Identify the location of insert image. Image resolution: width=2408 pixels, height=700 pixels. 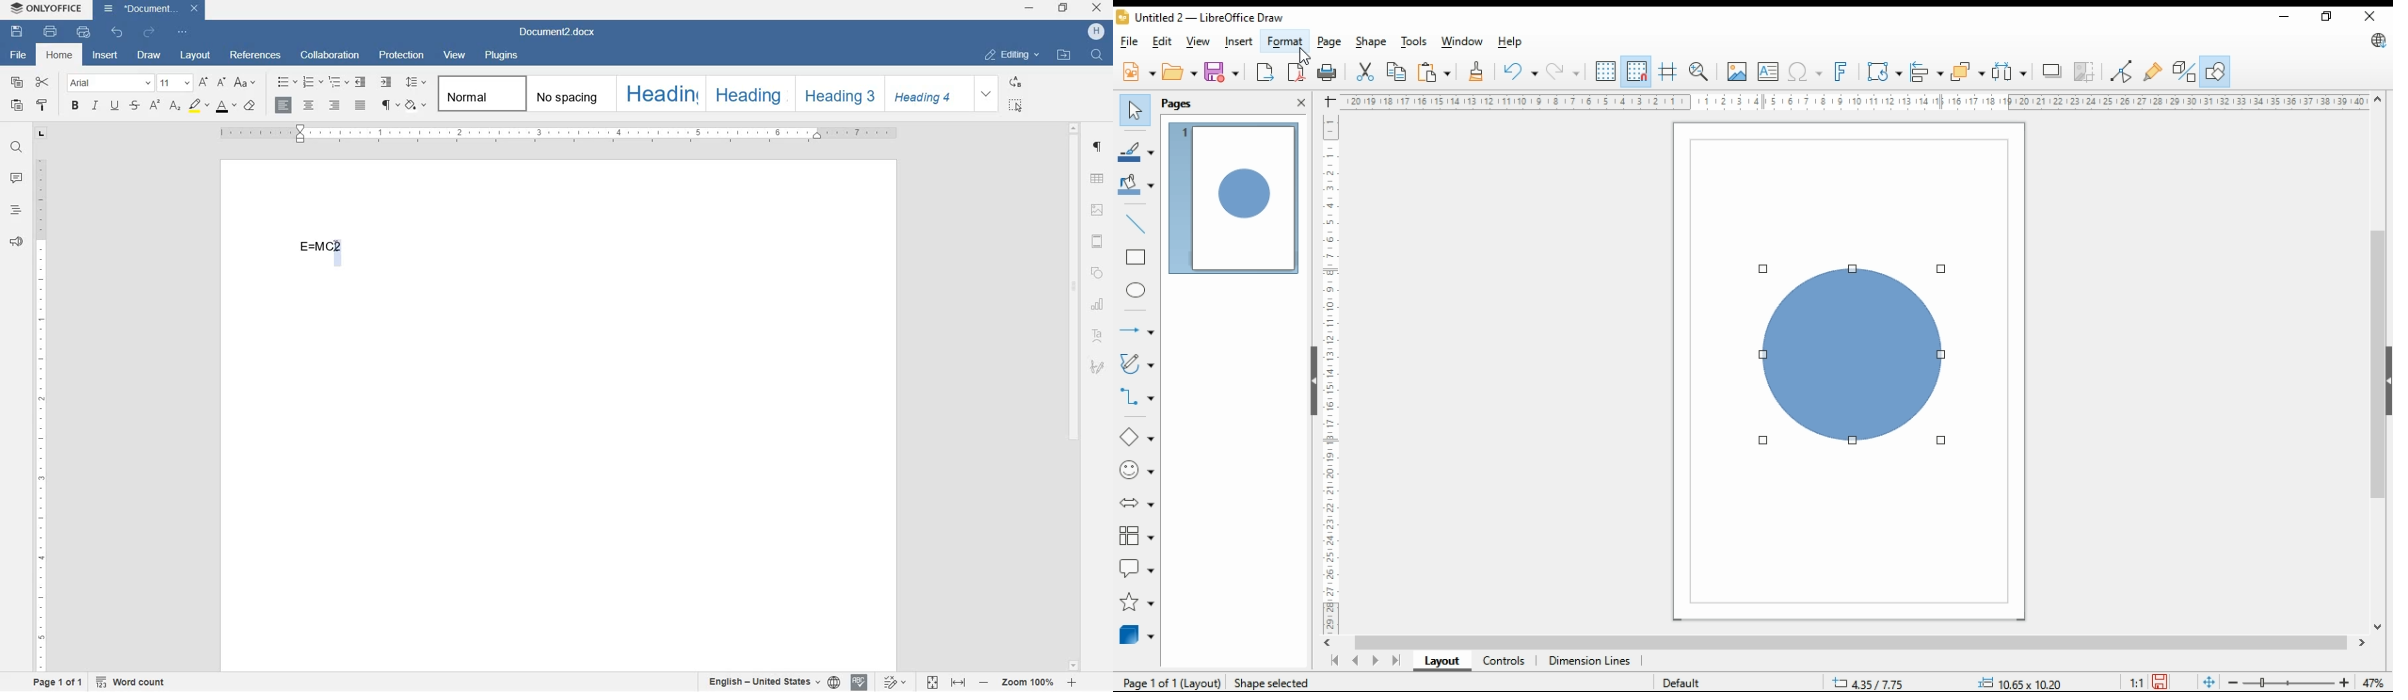
(1737, 71).